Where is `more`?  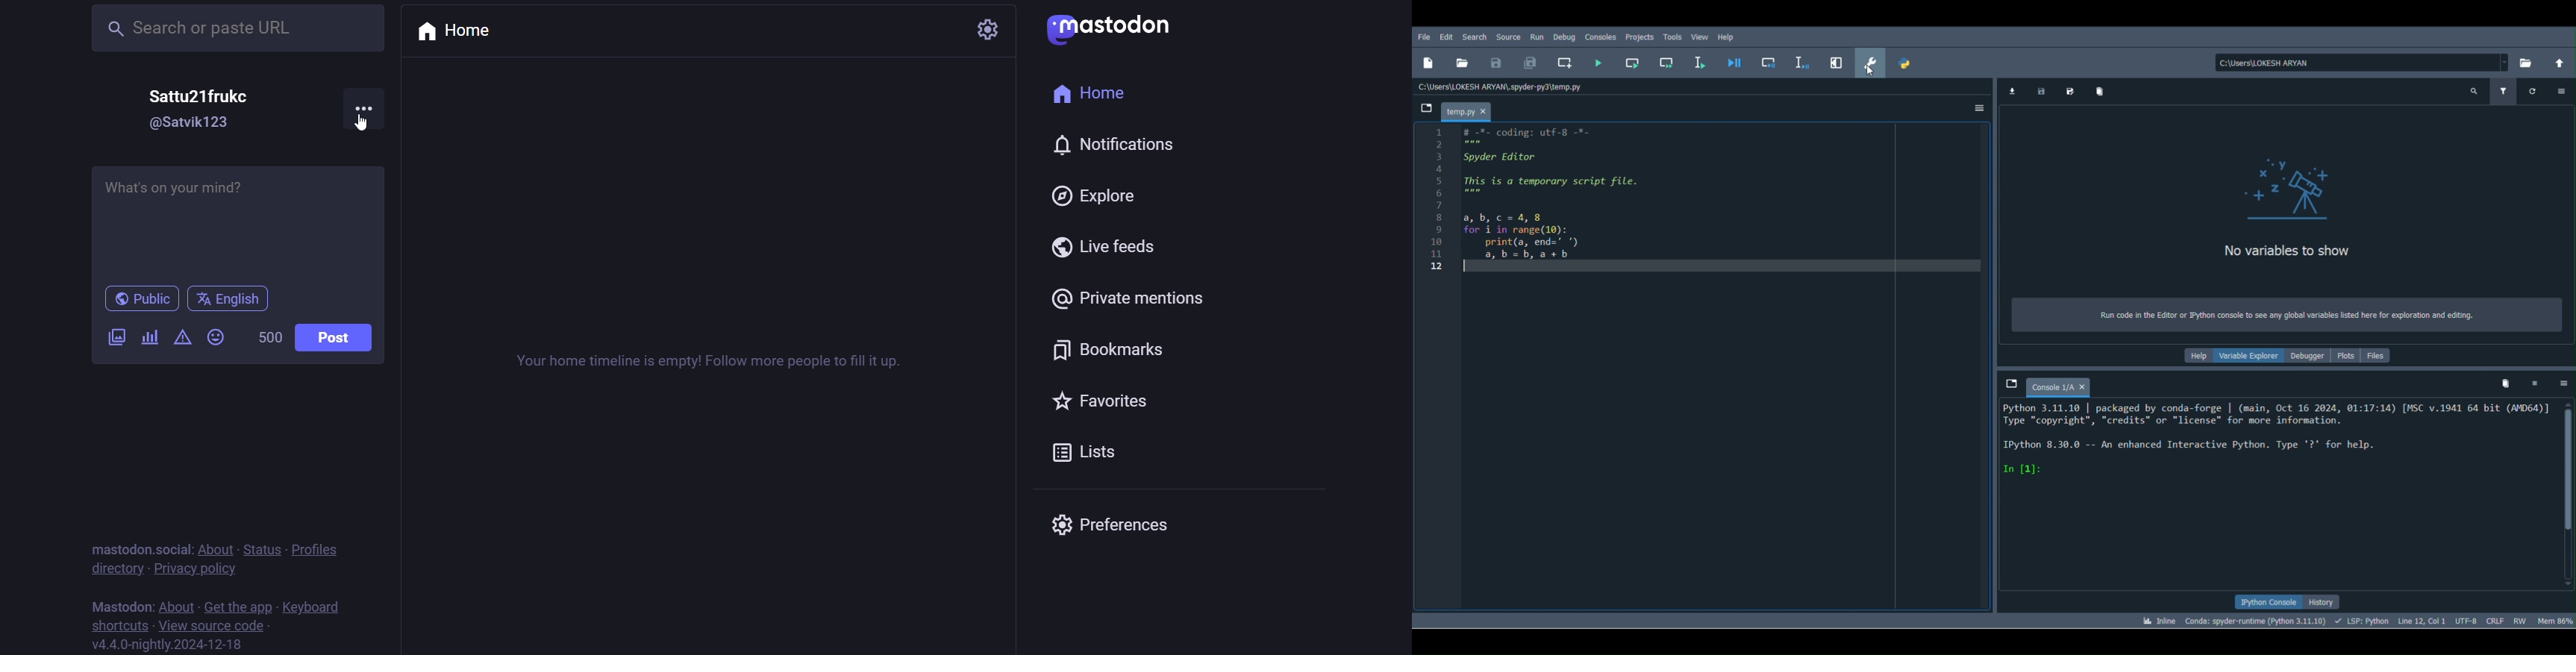
more is located at coordinates (364, 107).